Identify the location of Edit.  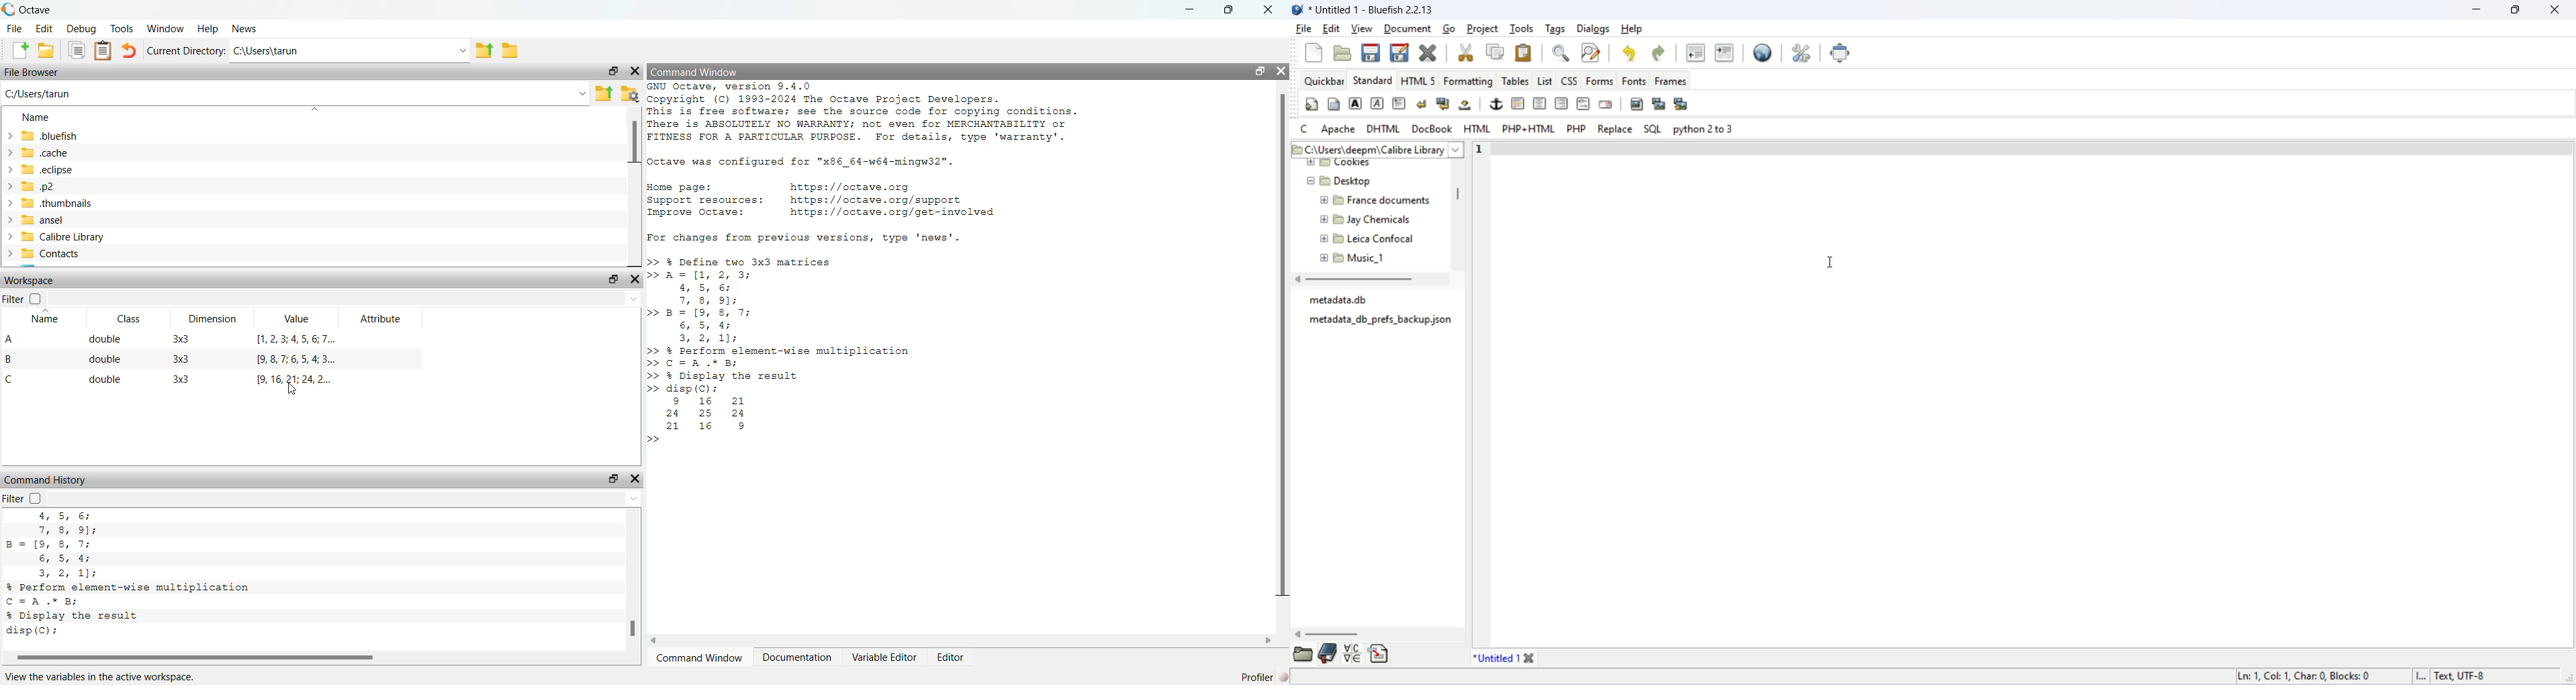
(44, 28).